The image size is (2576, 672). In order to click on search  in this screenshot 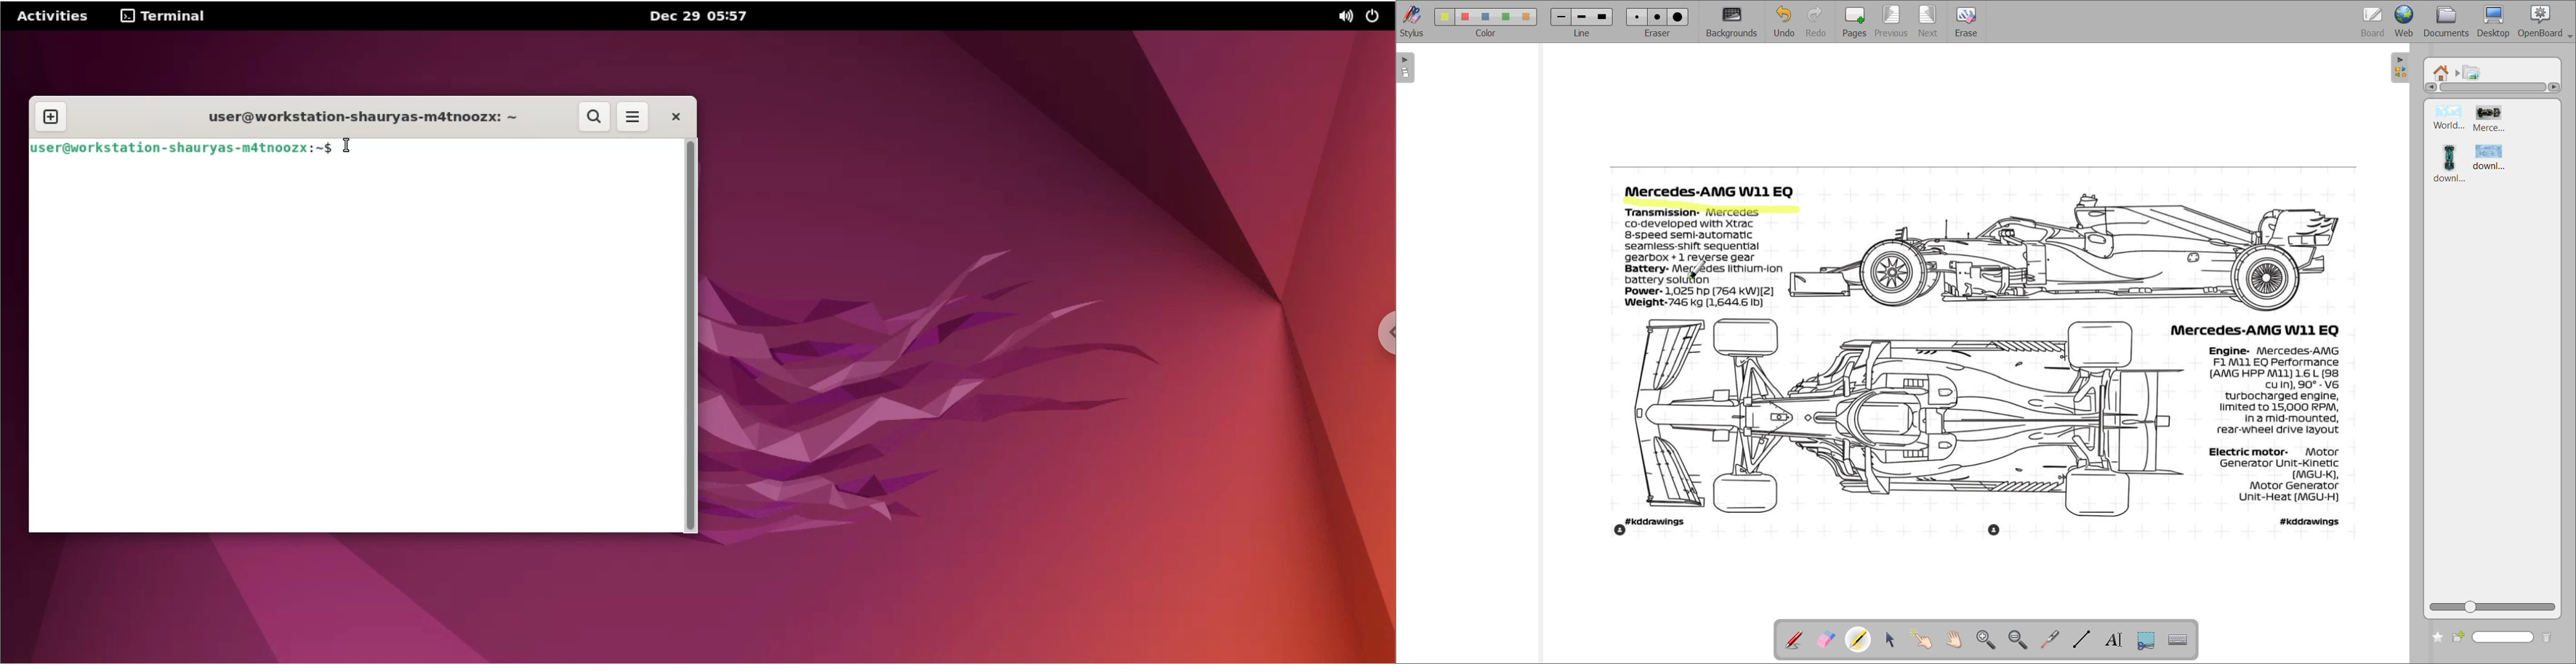, I will do `click(595, 117)`.